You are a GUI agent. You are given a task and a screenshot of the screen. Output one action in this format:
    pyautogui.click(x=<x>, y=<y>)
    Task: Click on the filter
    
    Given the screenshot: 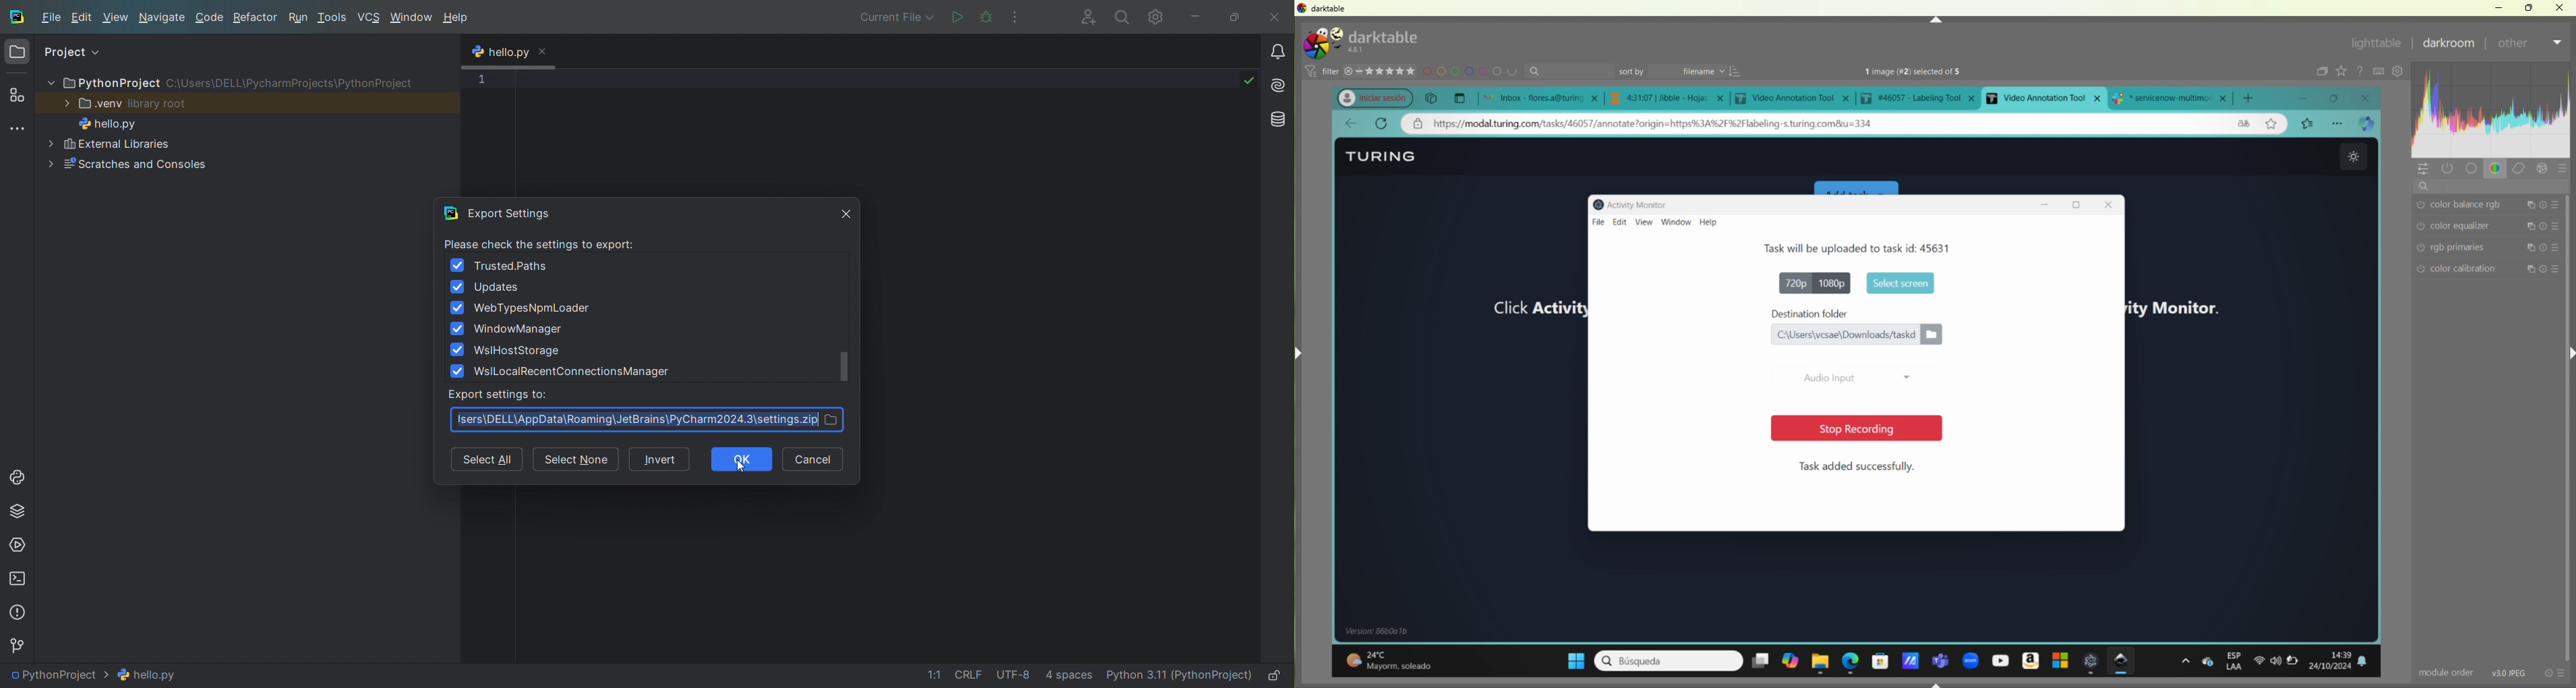 What is the action you would take?
    pyautogui.click(x=1320, y=71)
    